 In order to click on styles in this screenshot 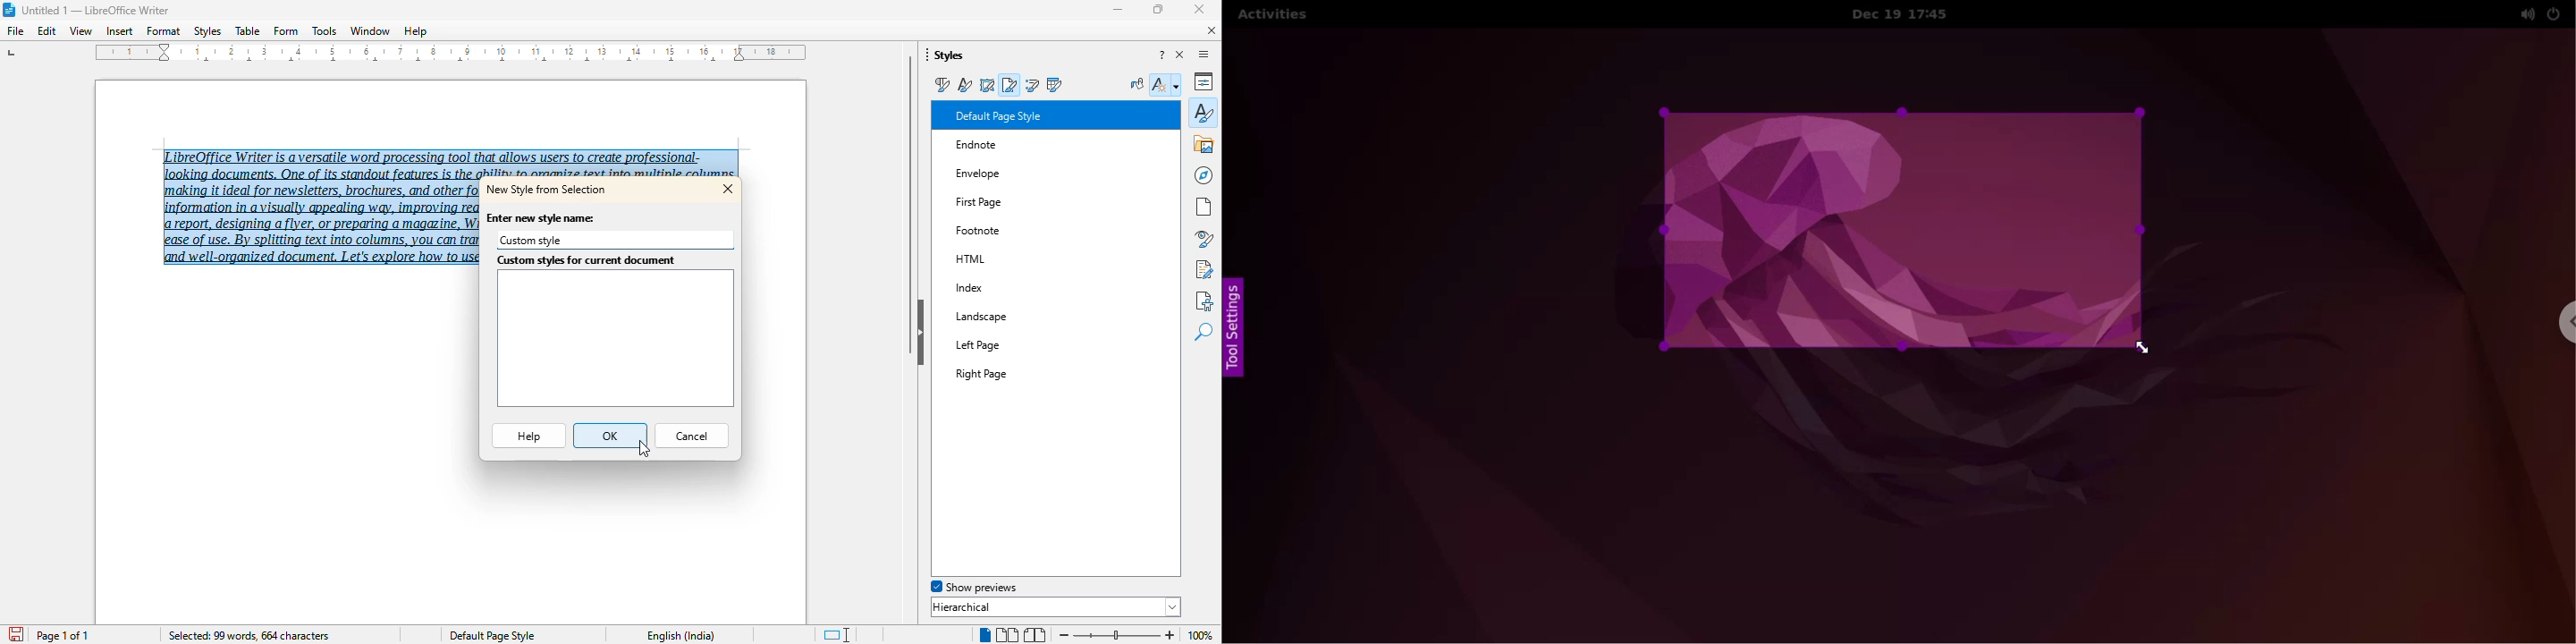, I will do `click(947, 55)`.